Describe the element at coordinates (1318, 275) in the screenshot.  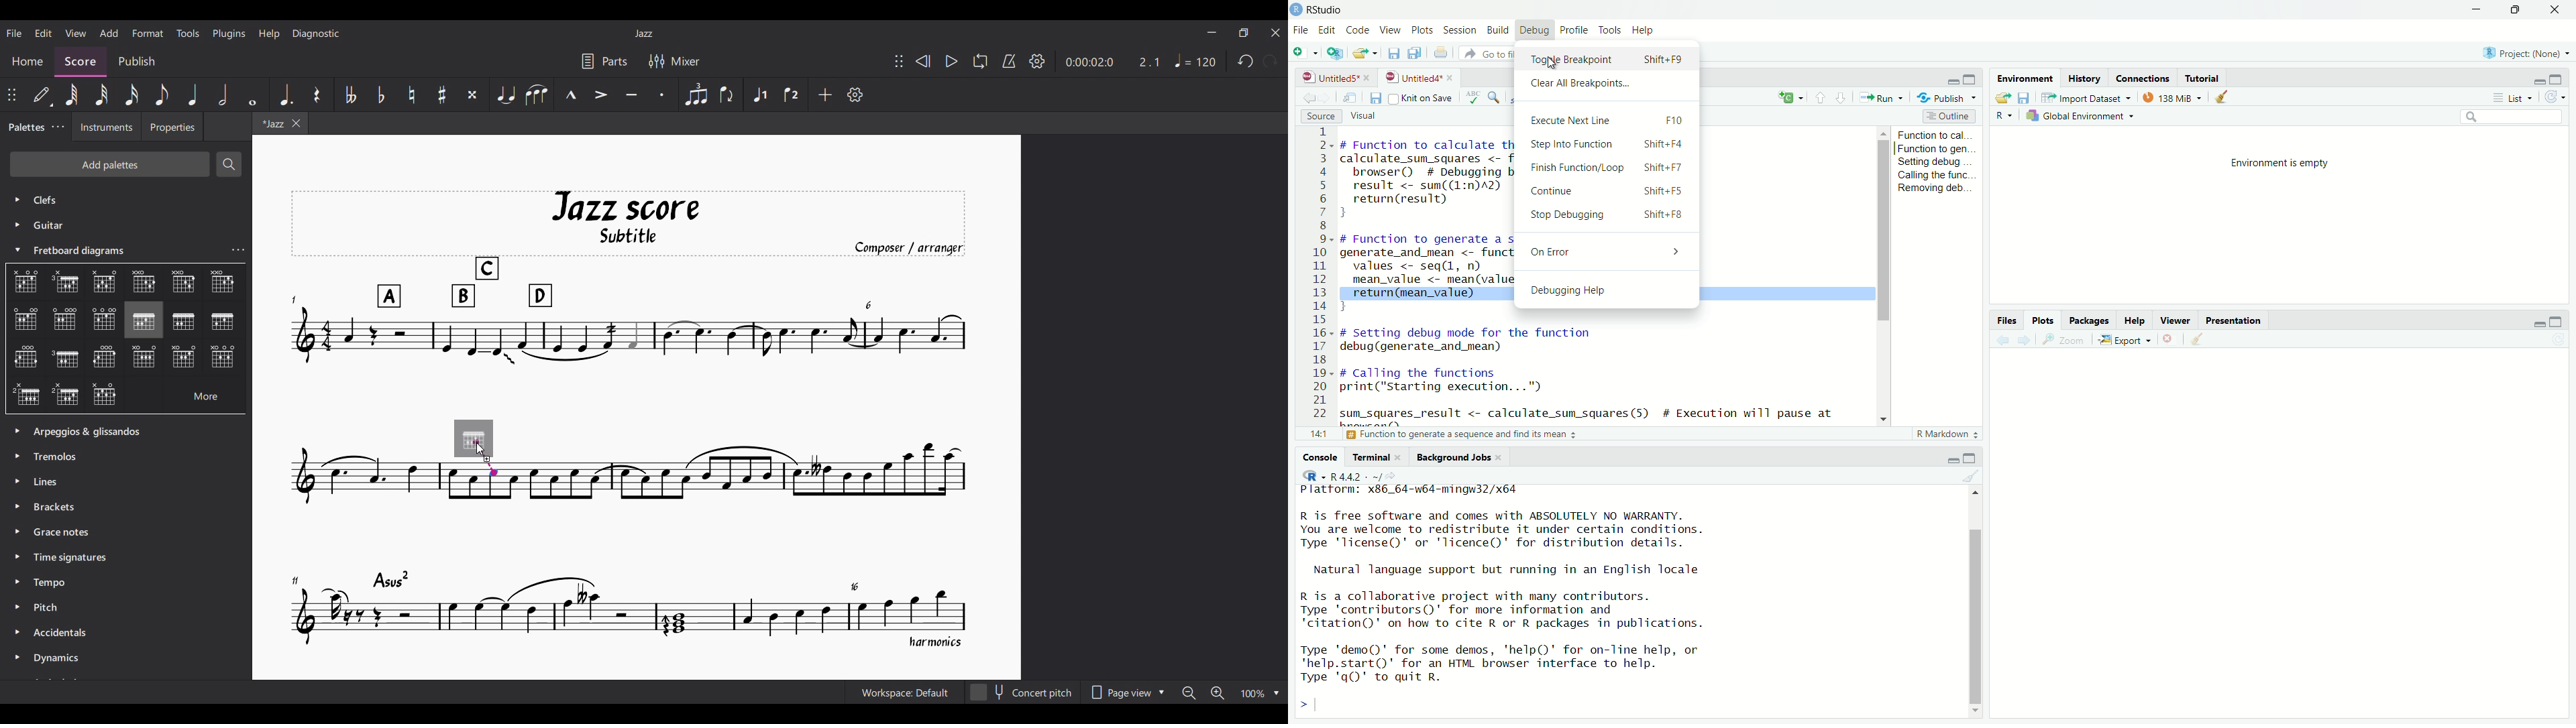
I see `serial numbers` at that location.